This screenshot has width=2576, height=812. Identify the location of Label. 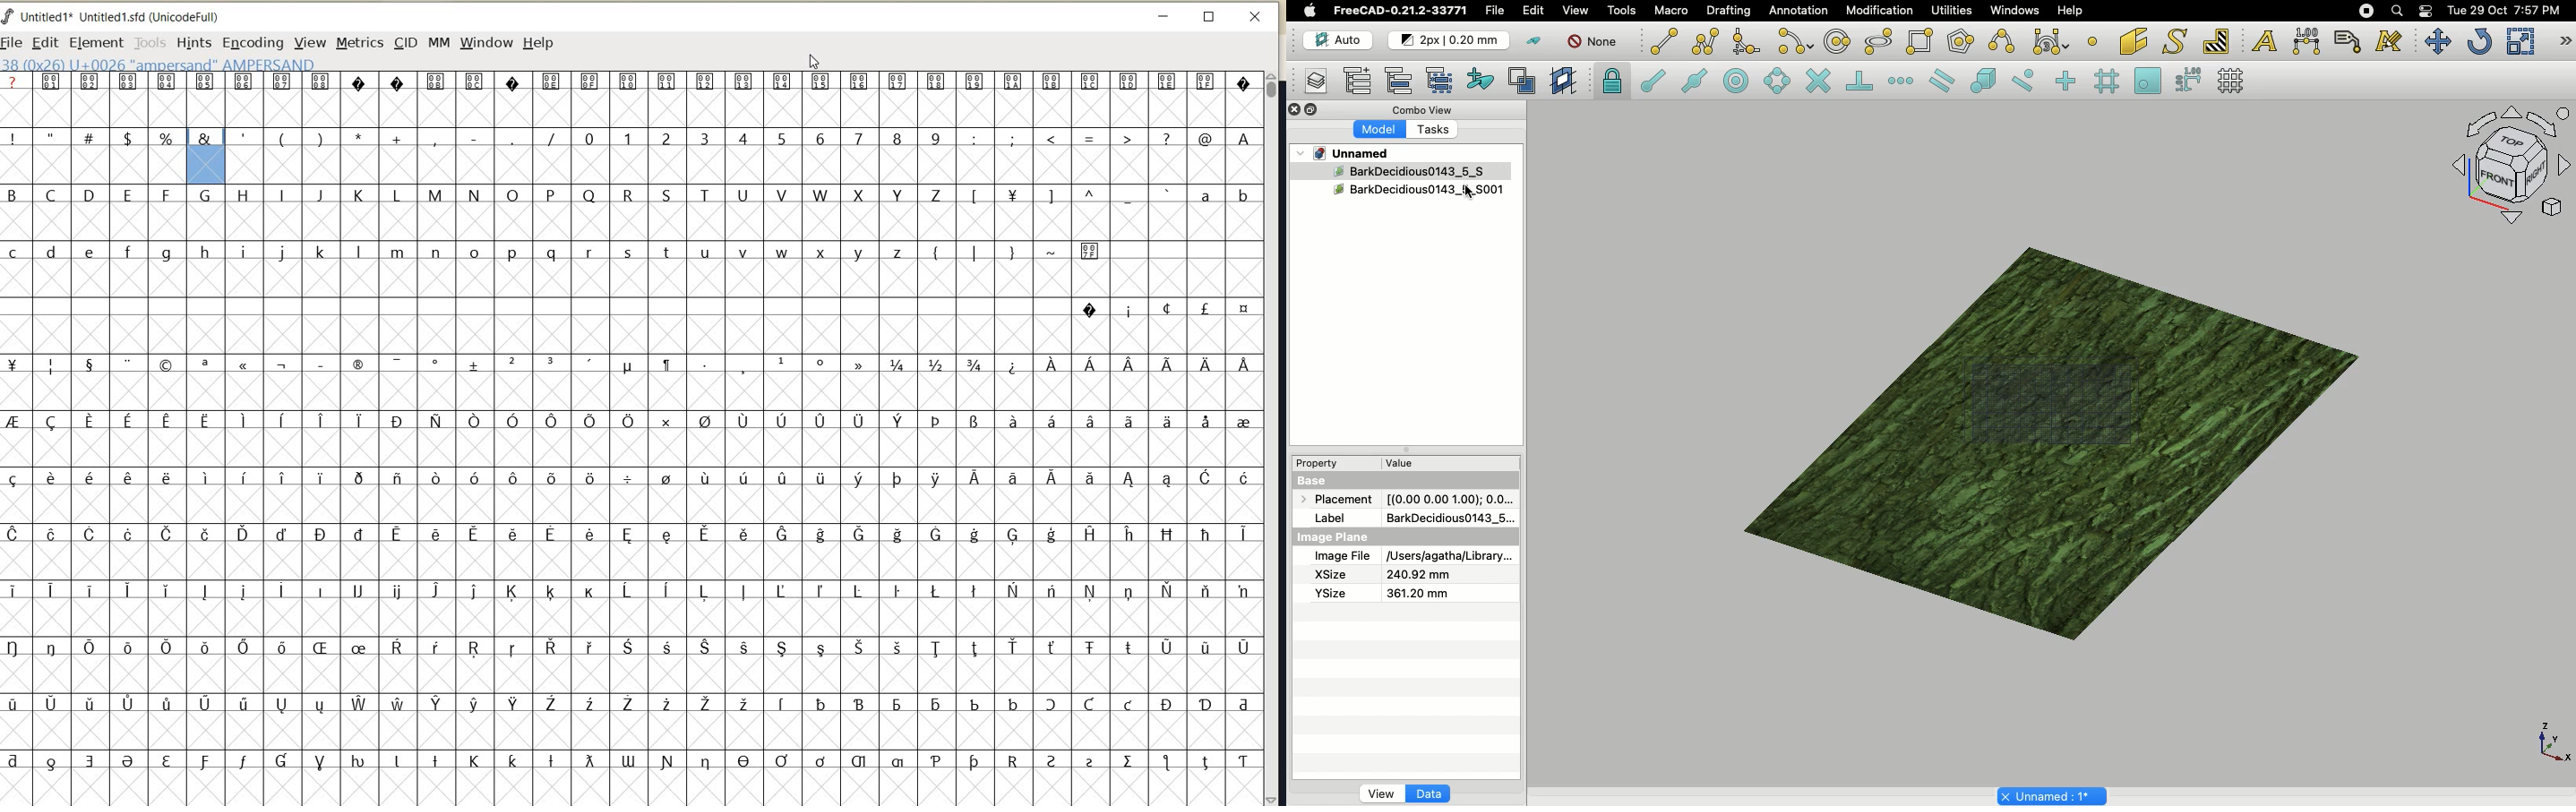
(2350, 41).